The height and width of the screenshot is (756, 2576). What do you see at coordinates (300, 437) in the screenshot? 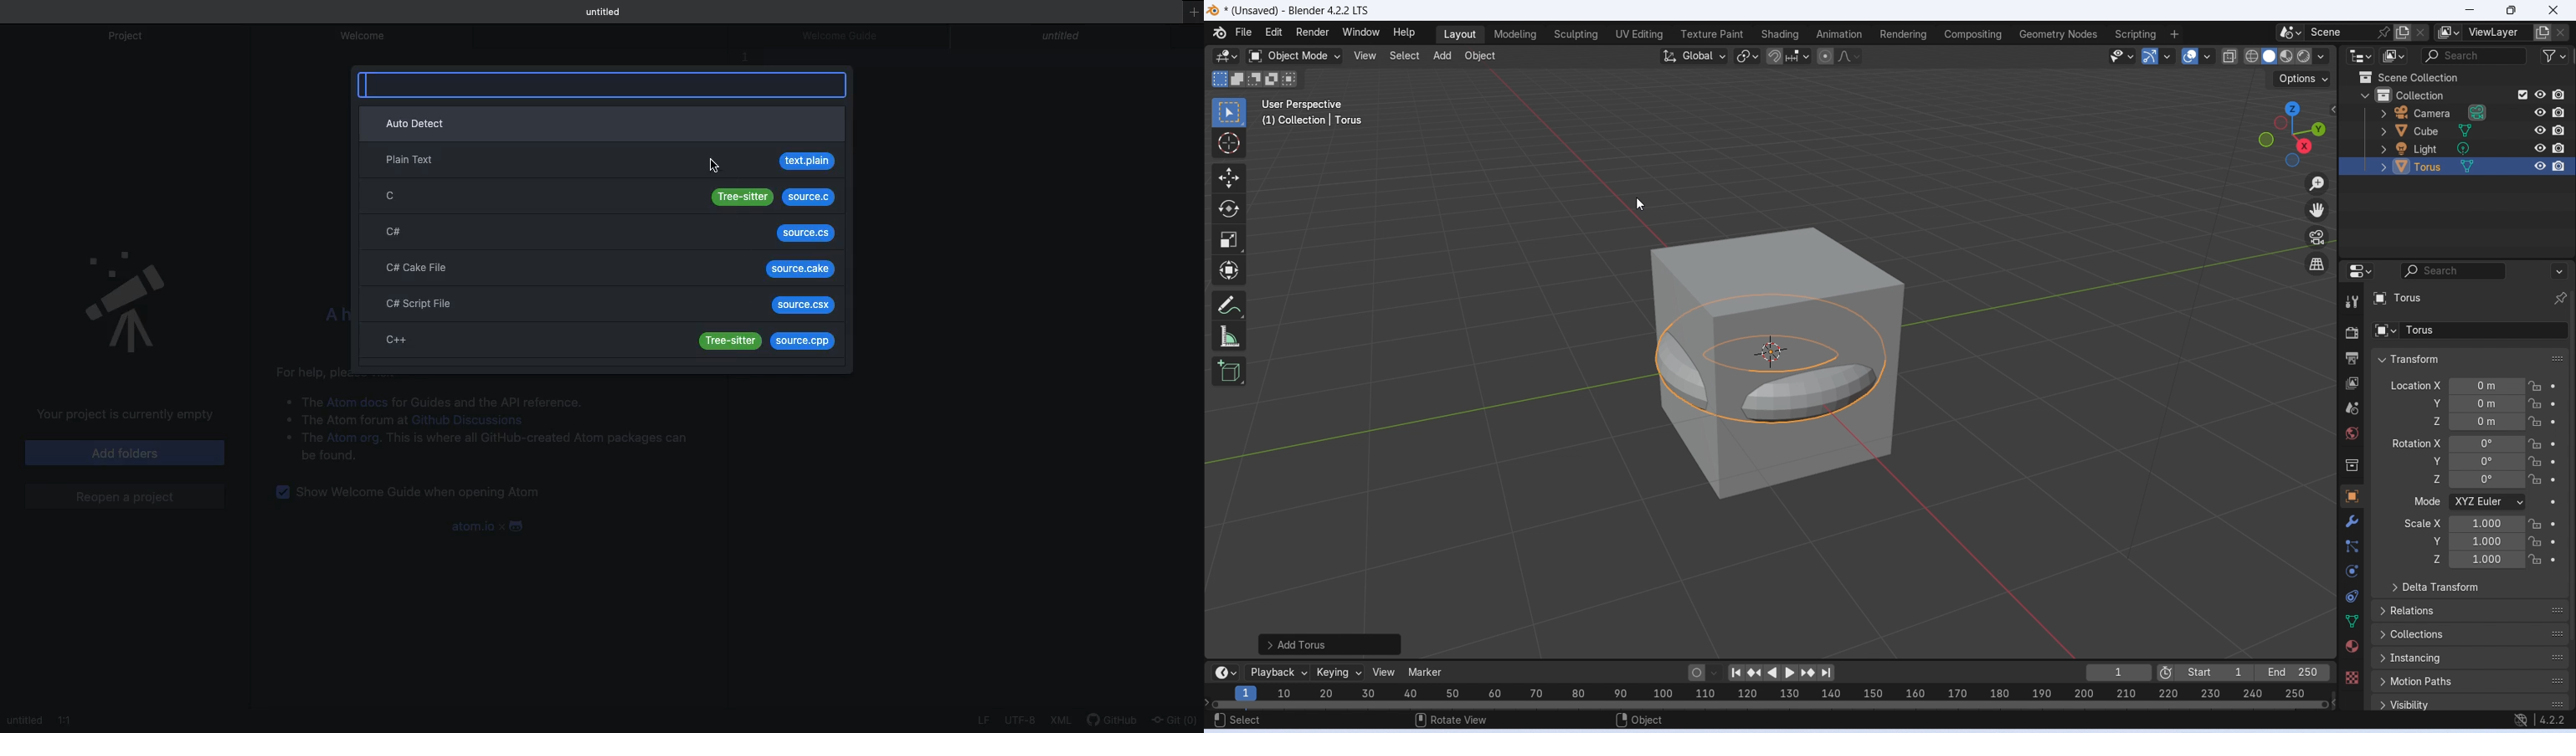
I see `list item` at bounding box center [300, 437].